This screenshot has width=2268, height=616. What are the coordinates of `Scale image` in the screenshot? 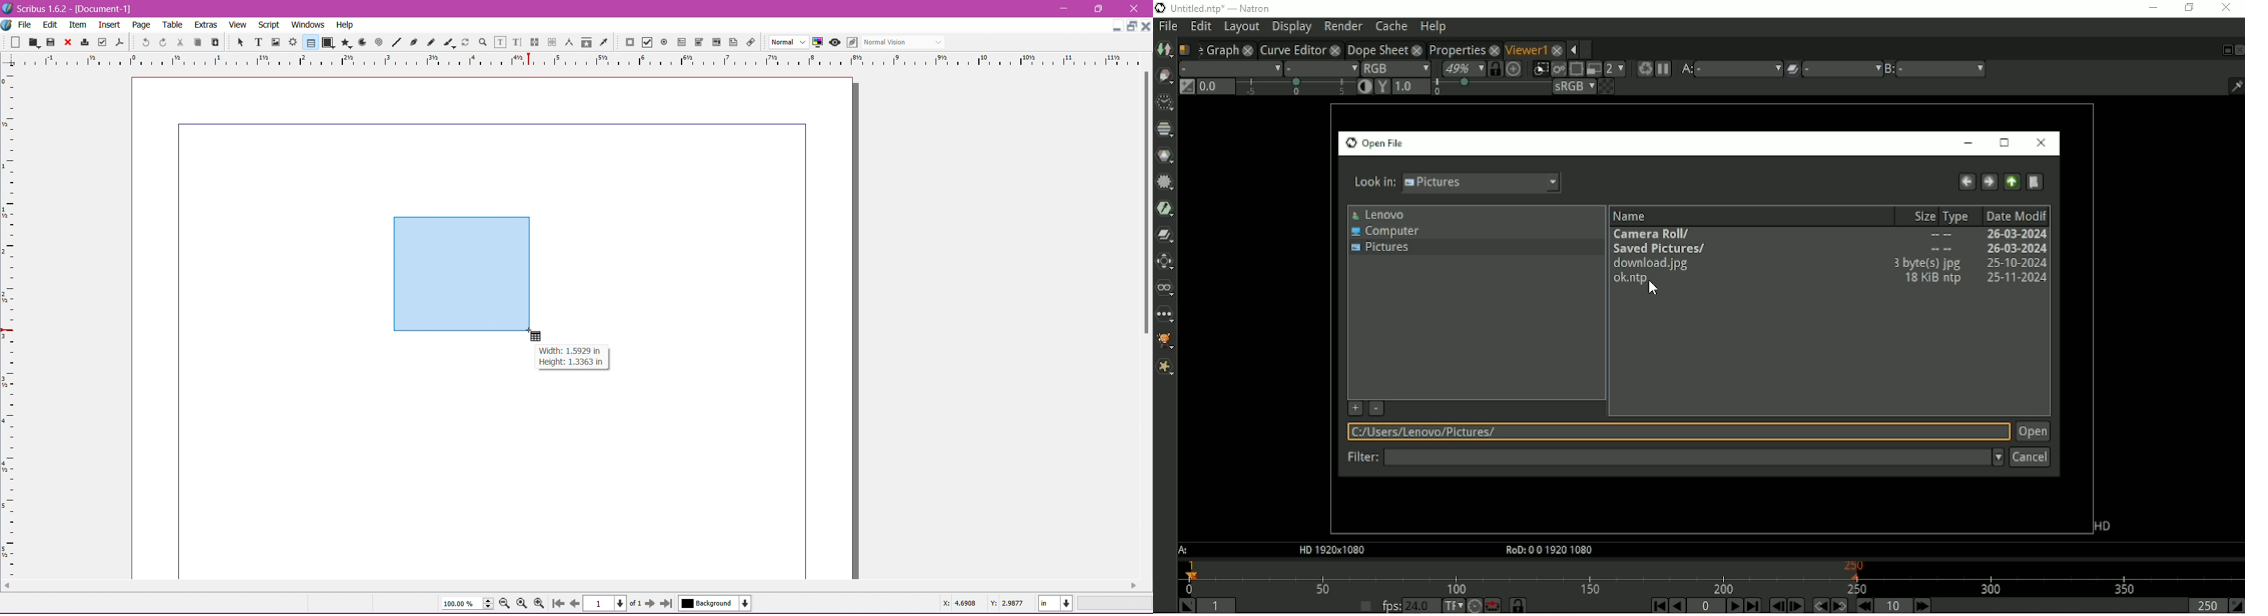 It's located at (1515, 68).